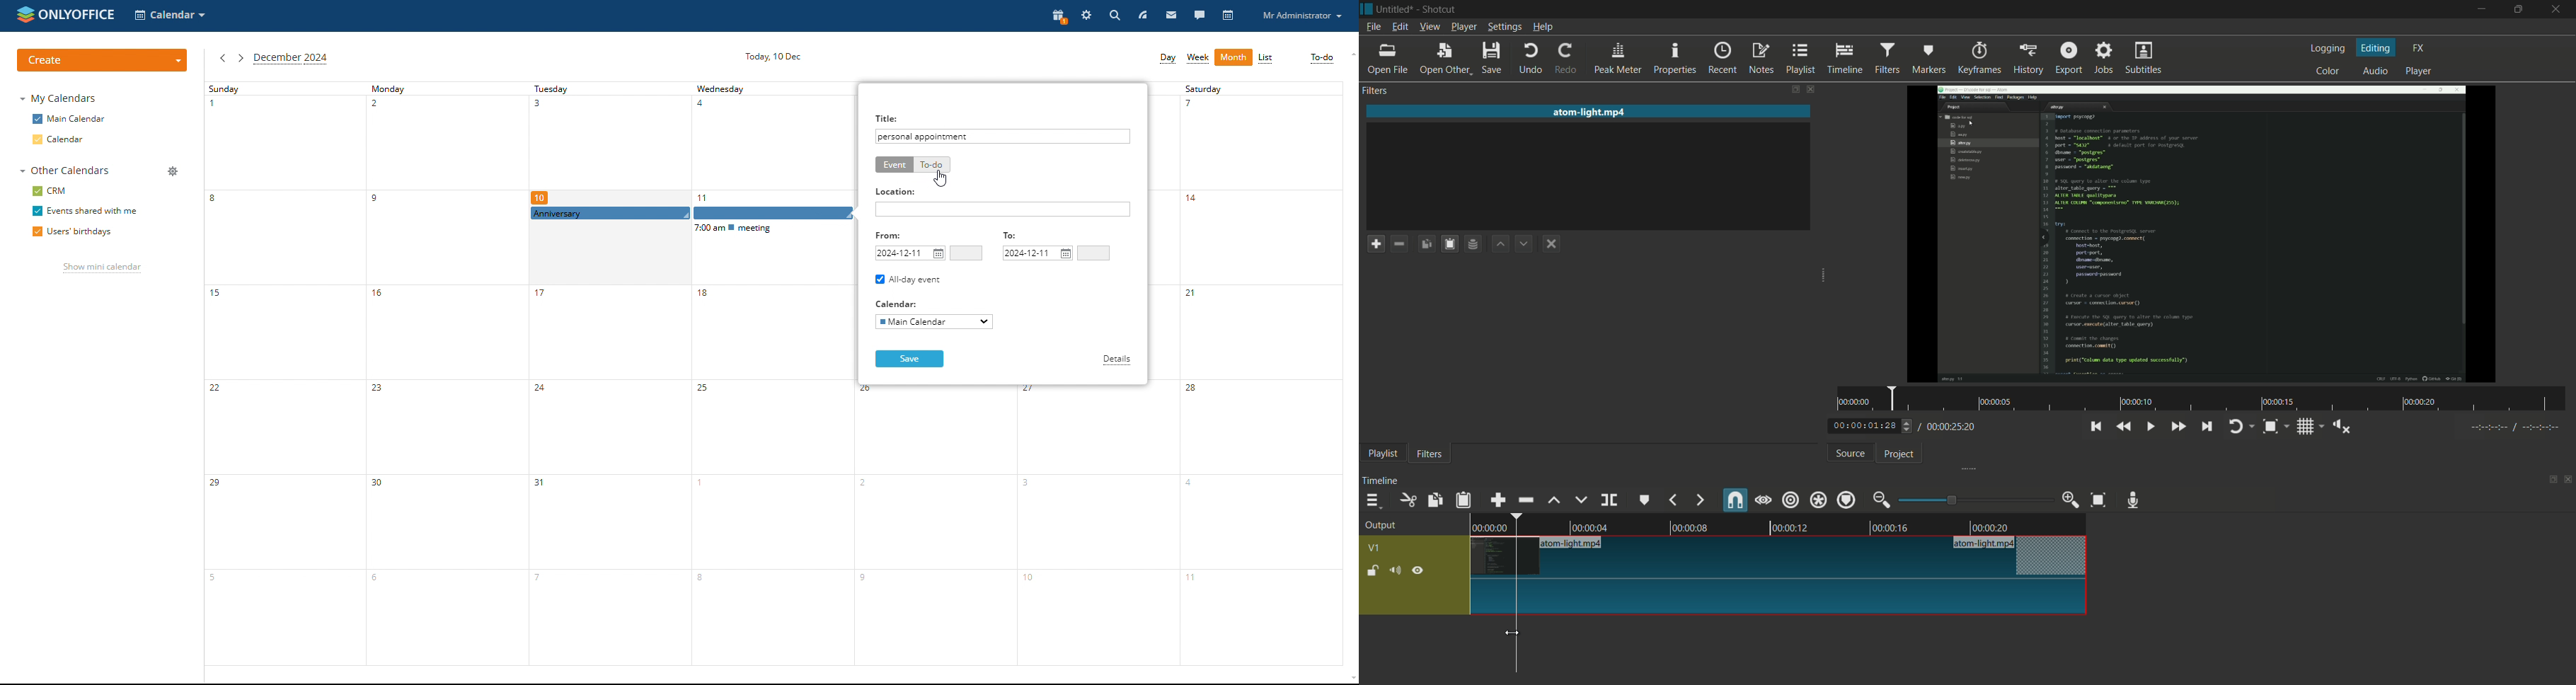 The image size is (2576, 700). I want to click on zoom out, so click(1883, 500).